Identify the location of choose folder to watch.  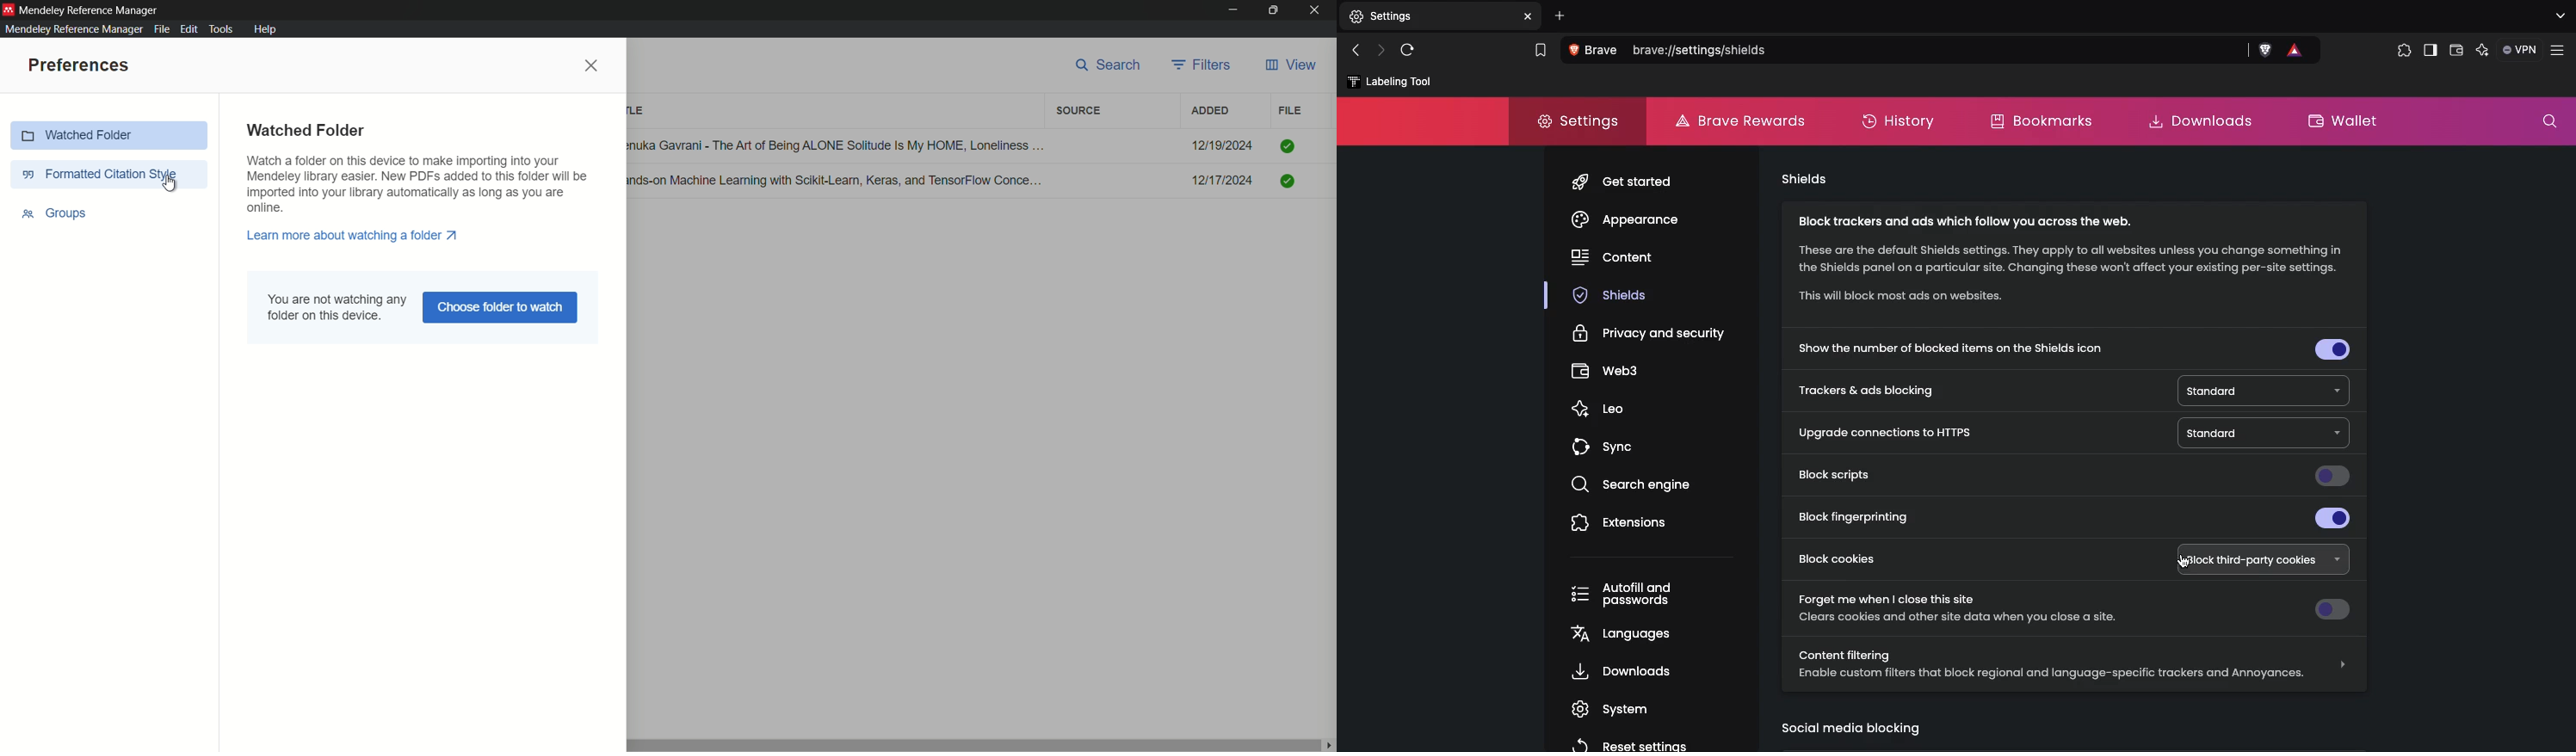
(501, 308).